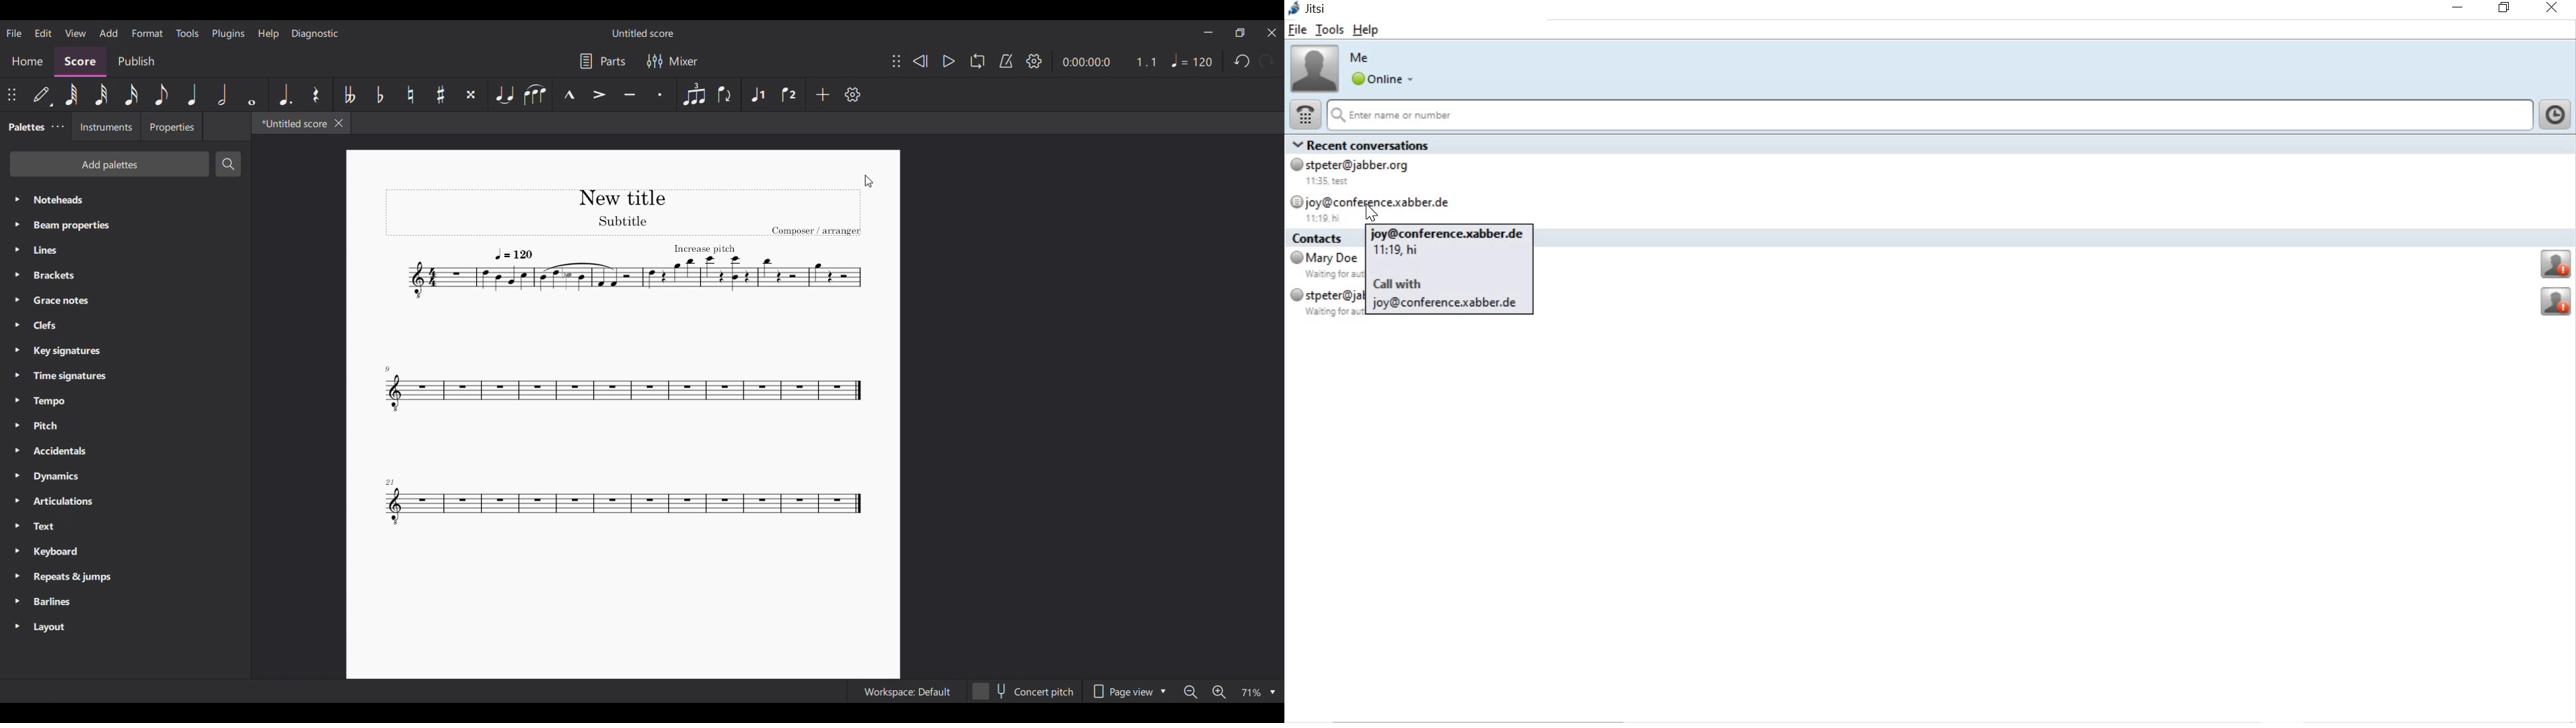 This screenshot has width=2576, height=728. I want to click on Toggle double flat, so click(349, 95).